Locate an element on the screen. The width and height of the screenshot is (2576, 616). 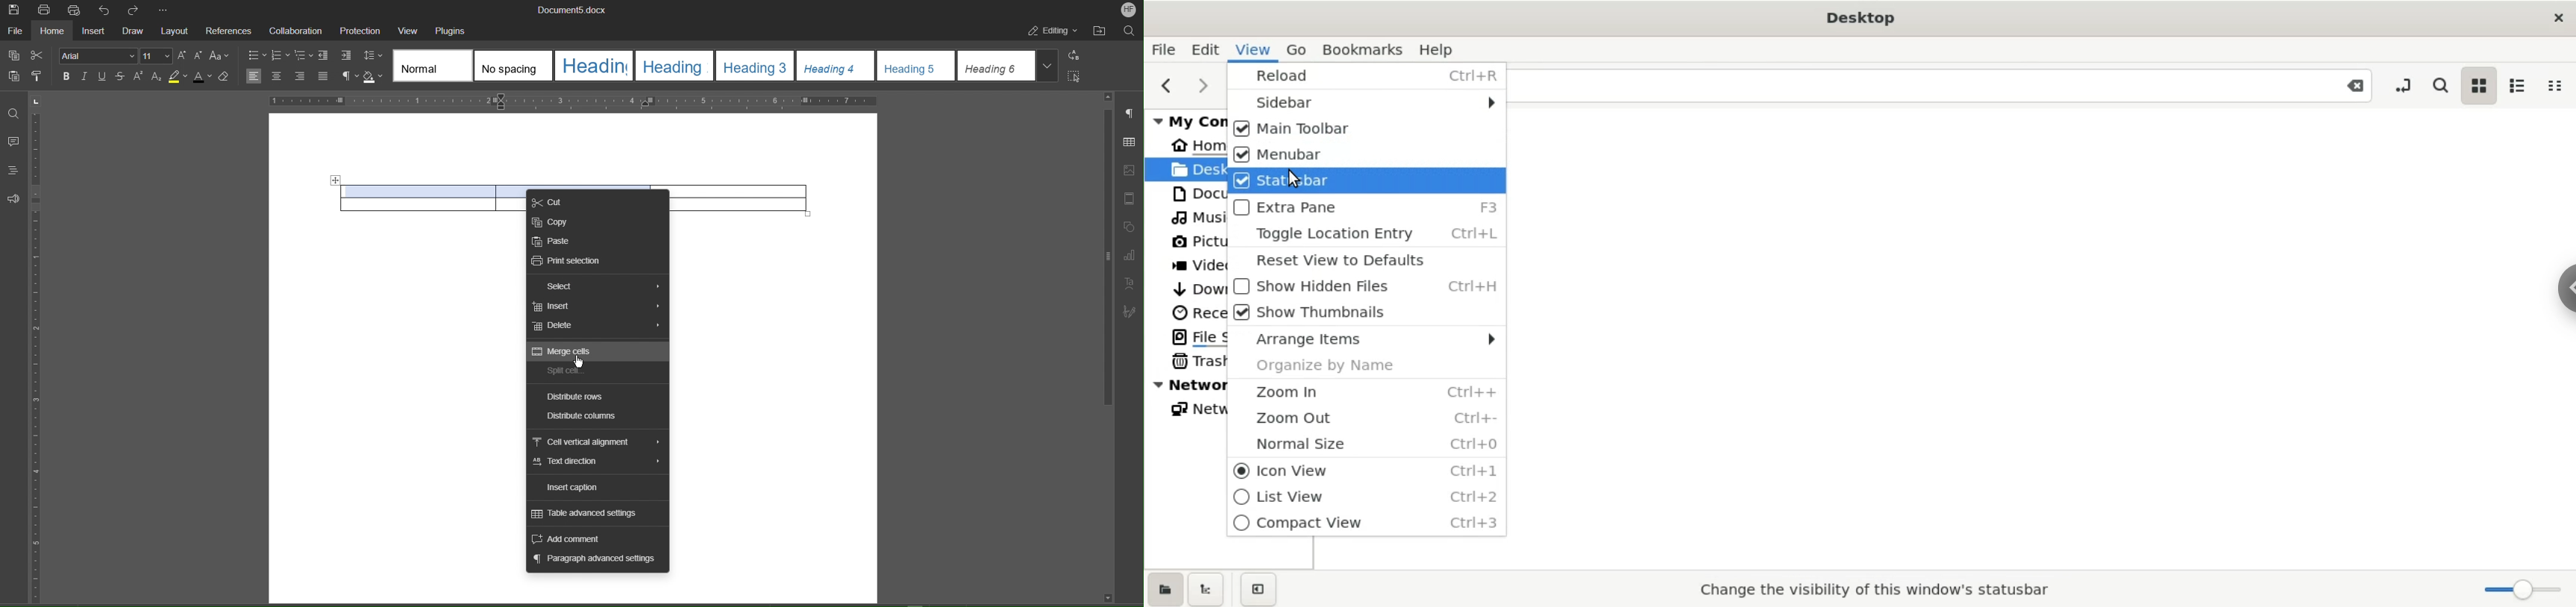
scroll down is located at coordinates (1108, 597).